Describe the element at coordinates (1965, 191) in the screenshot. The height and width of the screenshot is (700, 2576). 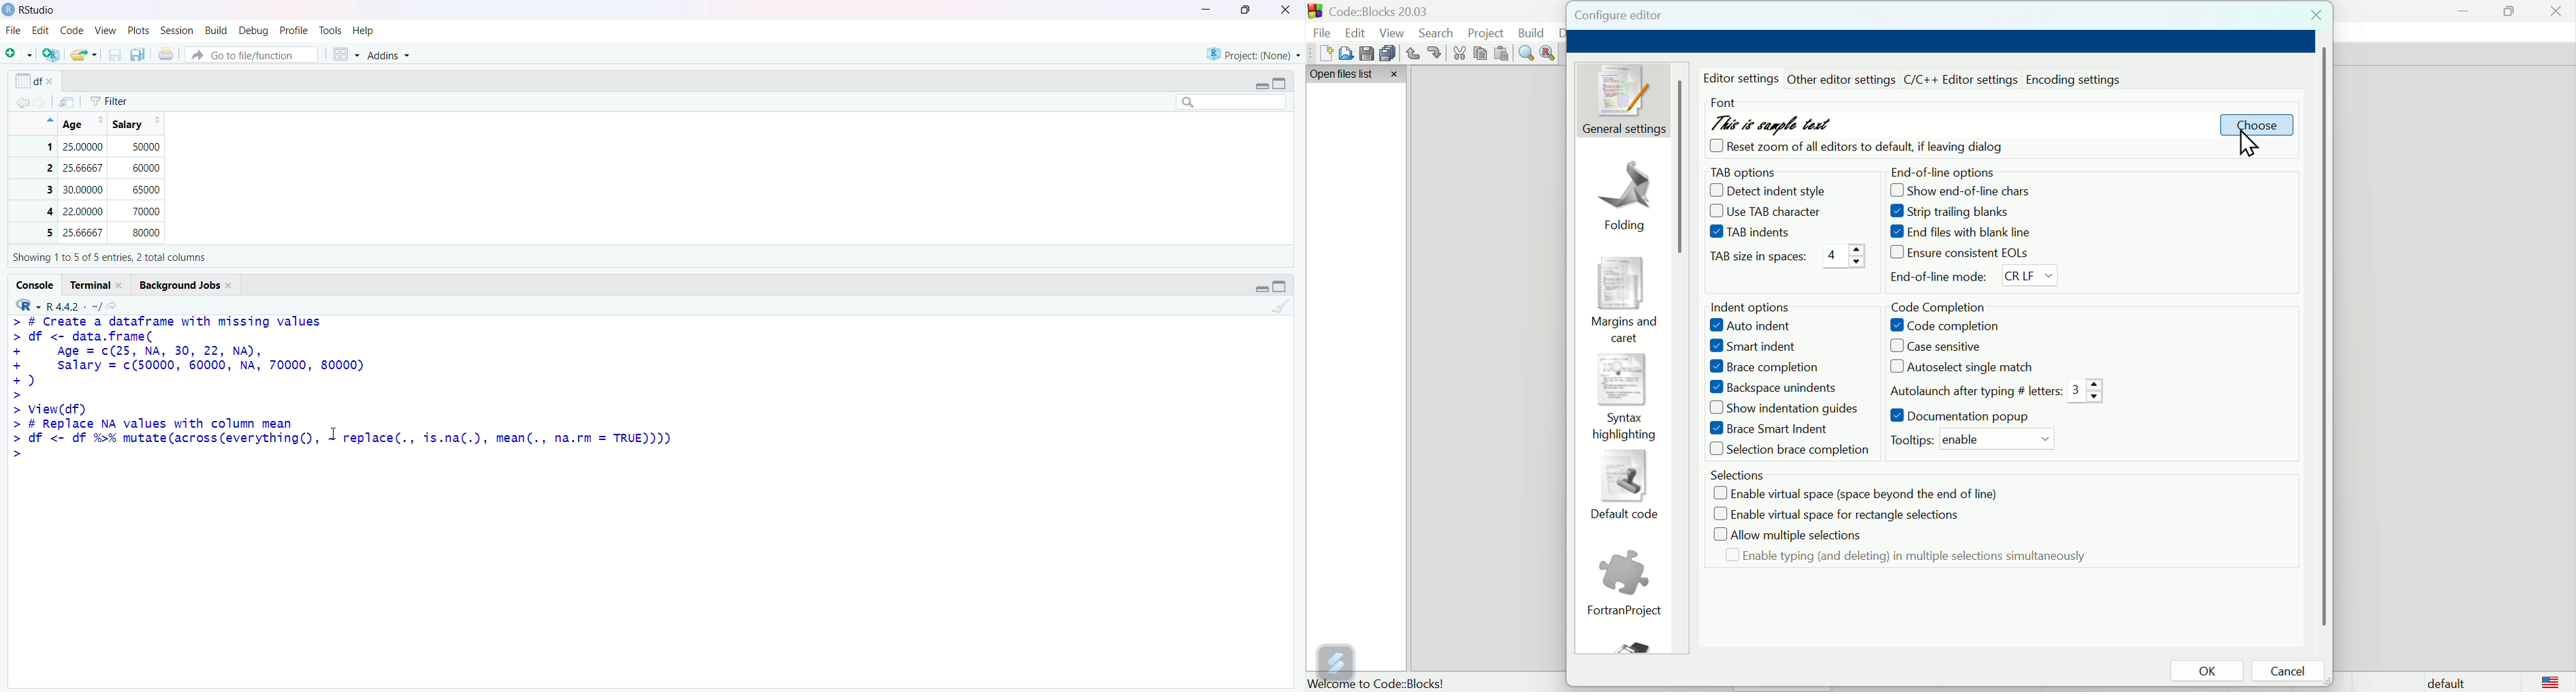
I see `show end-of-line chars` at that location.